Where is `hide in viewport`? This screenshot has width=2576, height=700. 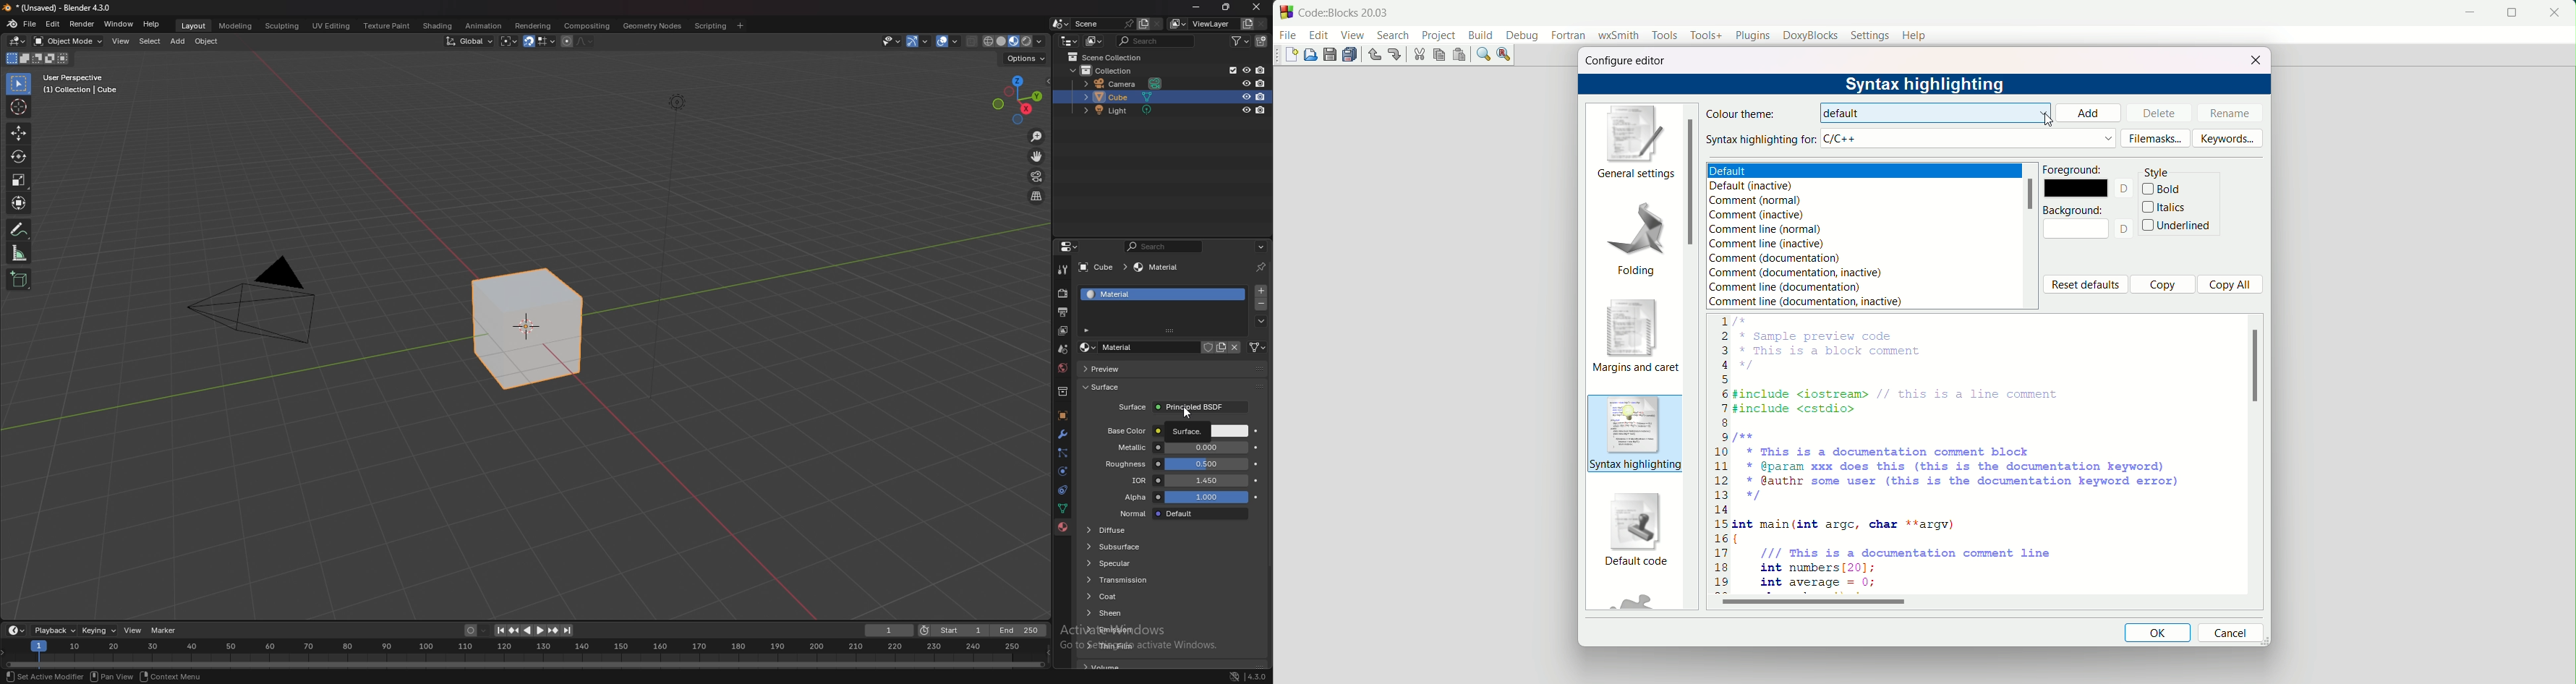 hide in viewport is located at coordinates (1246, 69).